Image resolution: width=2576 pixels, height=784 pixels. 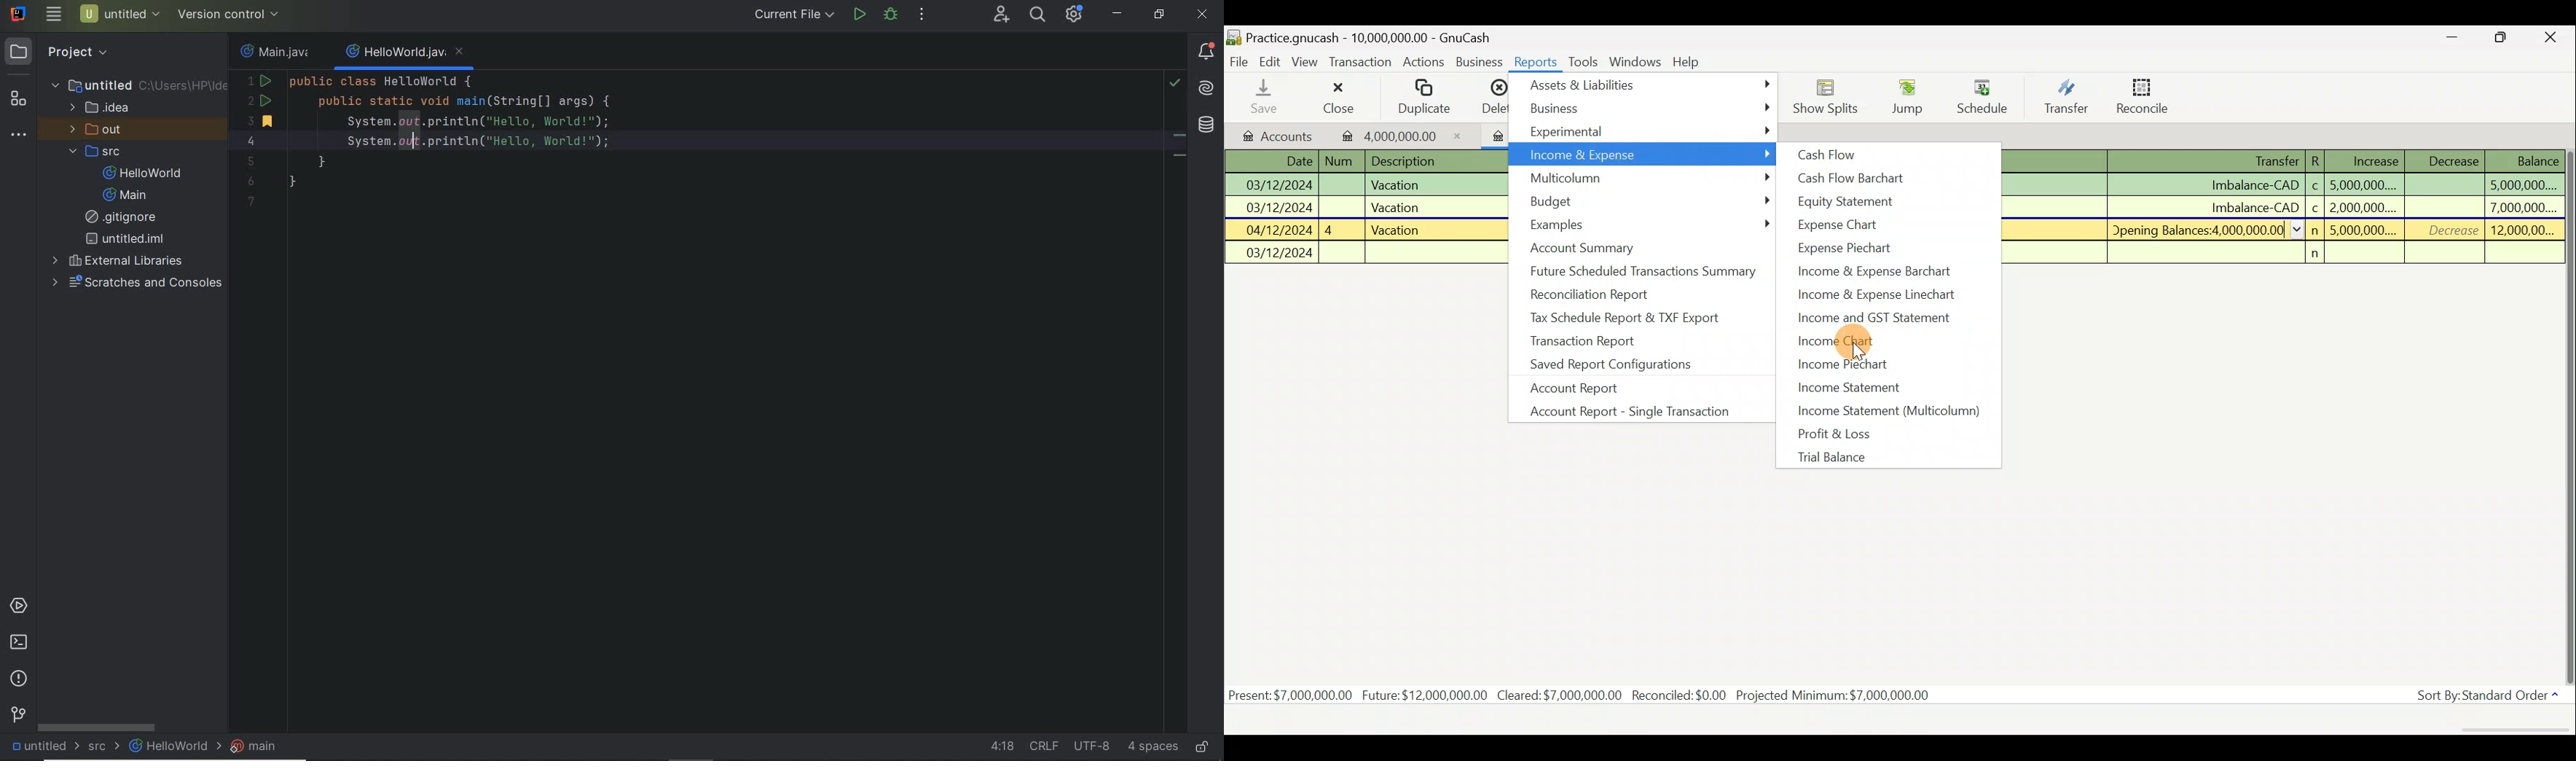 I want to click on Show Splits, so click(x=1827, y=96).